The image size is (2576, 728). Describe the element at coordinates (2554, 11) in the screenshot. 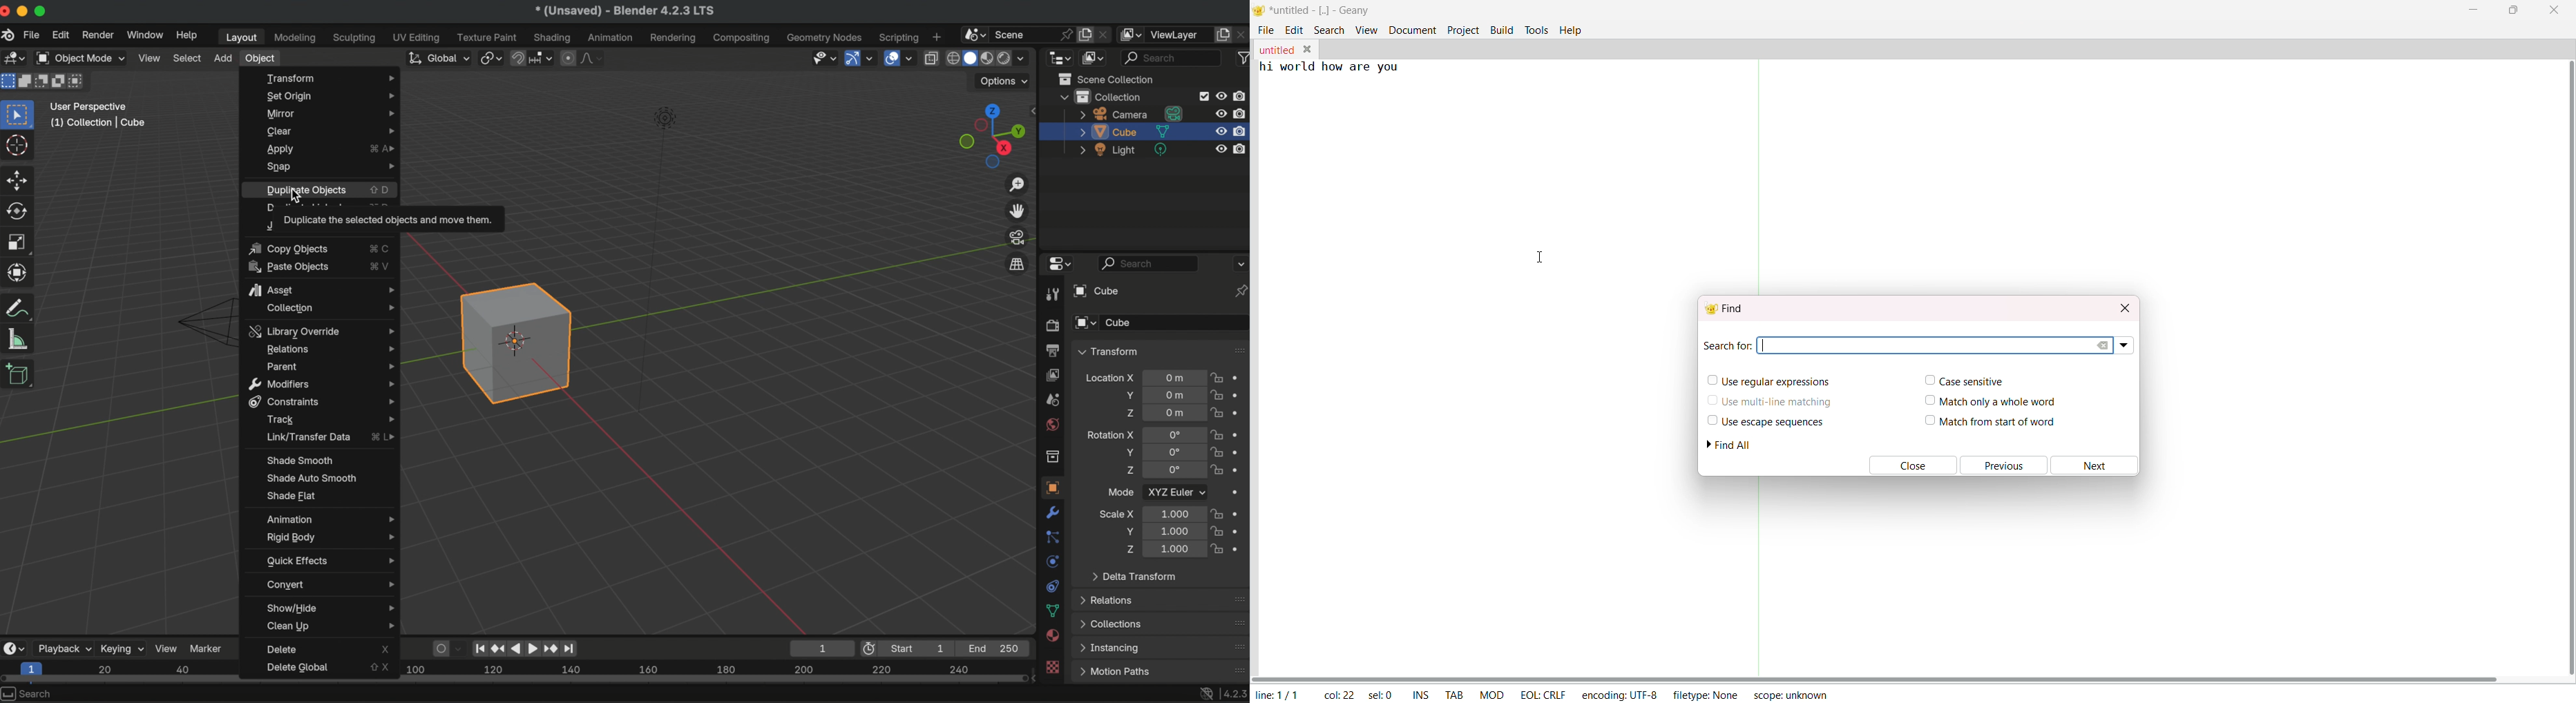

I see `close` at that location.